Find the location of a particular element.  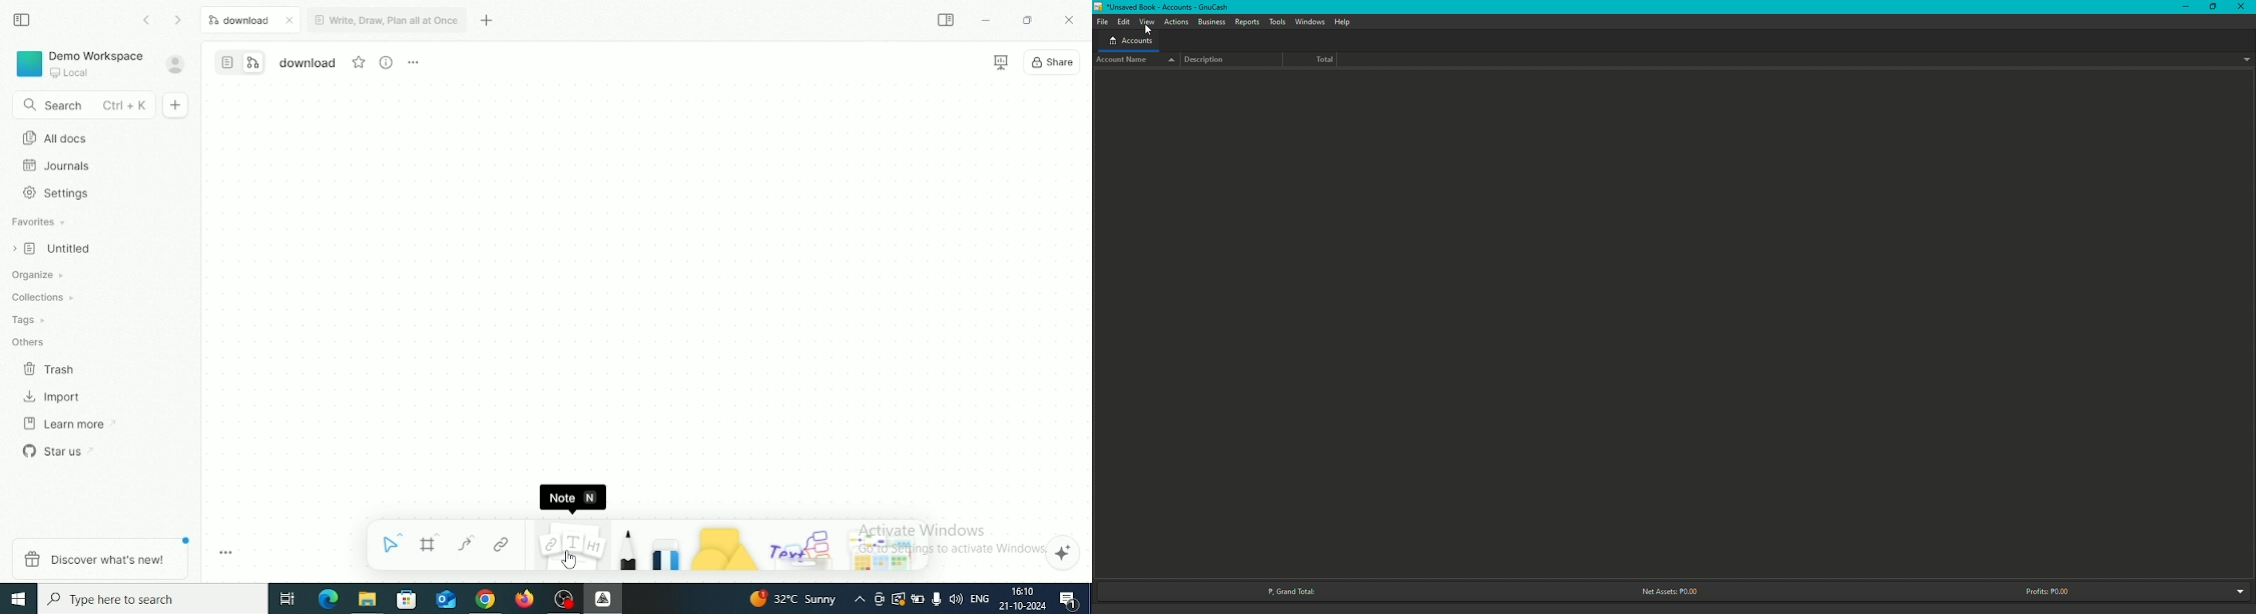

Note is located at coordinates (573, 498).